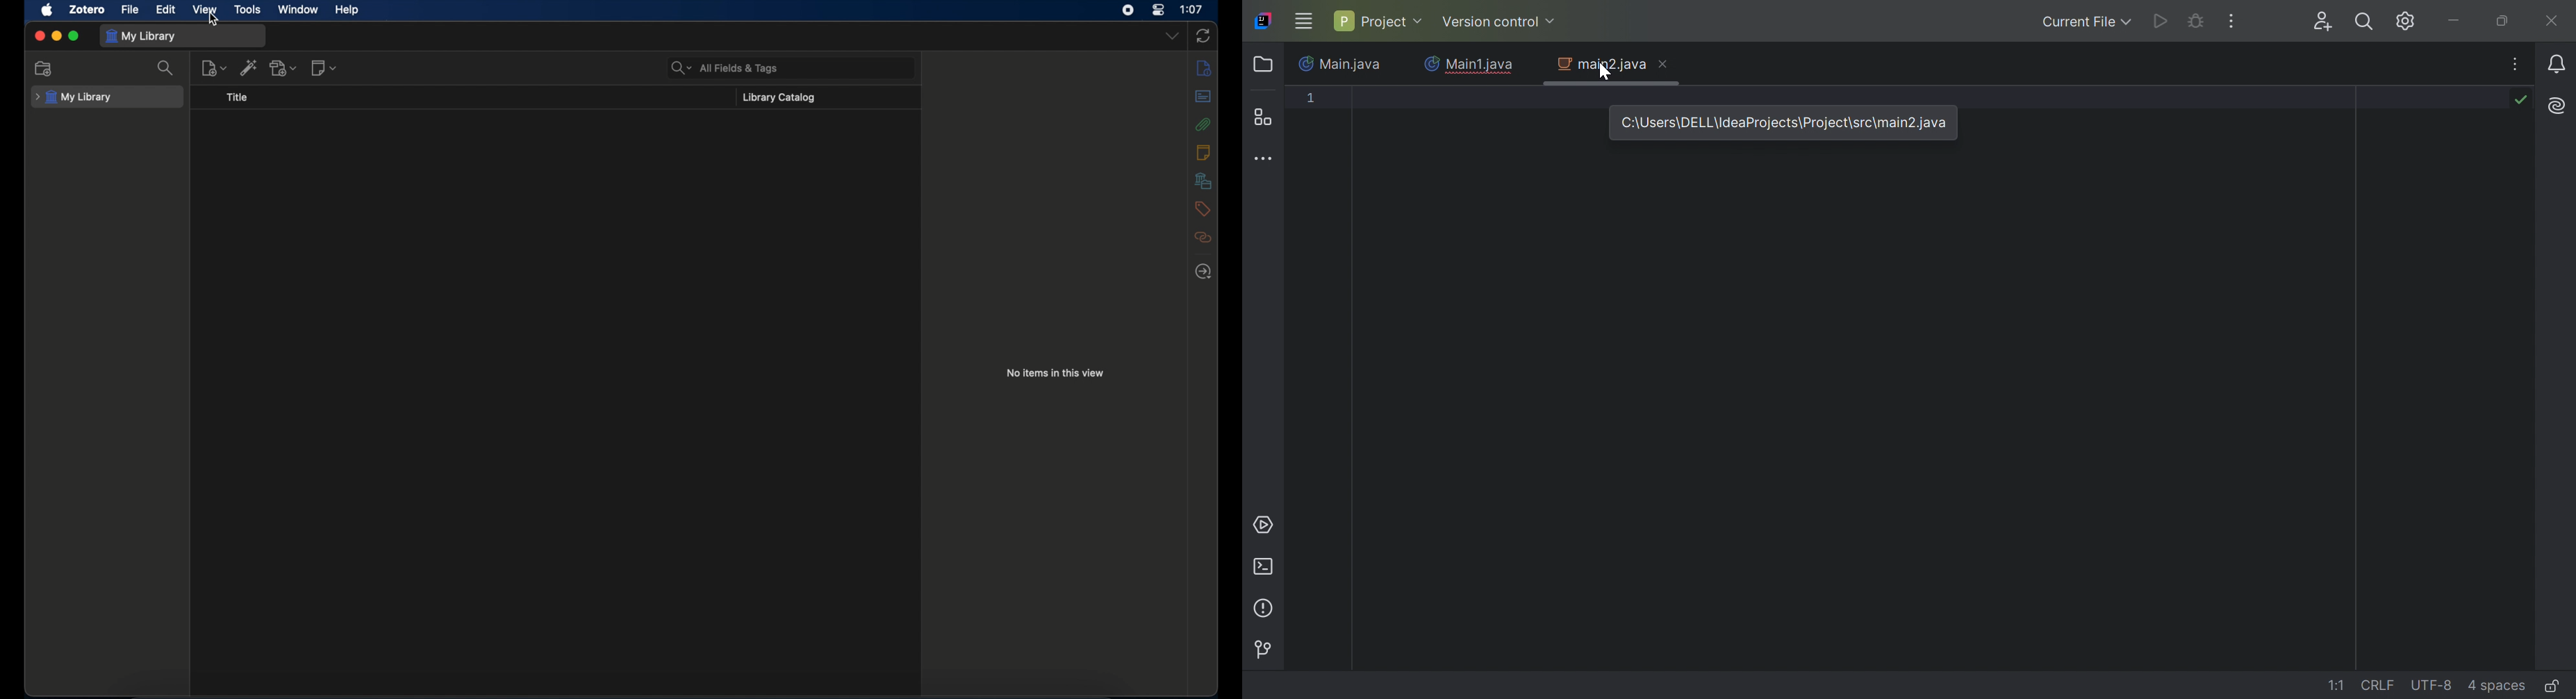 Image resolution: width=2576 pixels, height=700 pixels. I want to click on Structure, so click(1262, 116).